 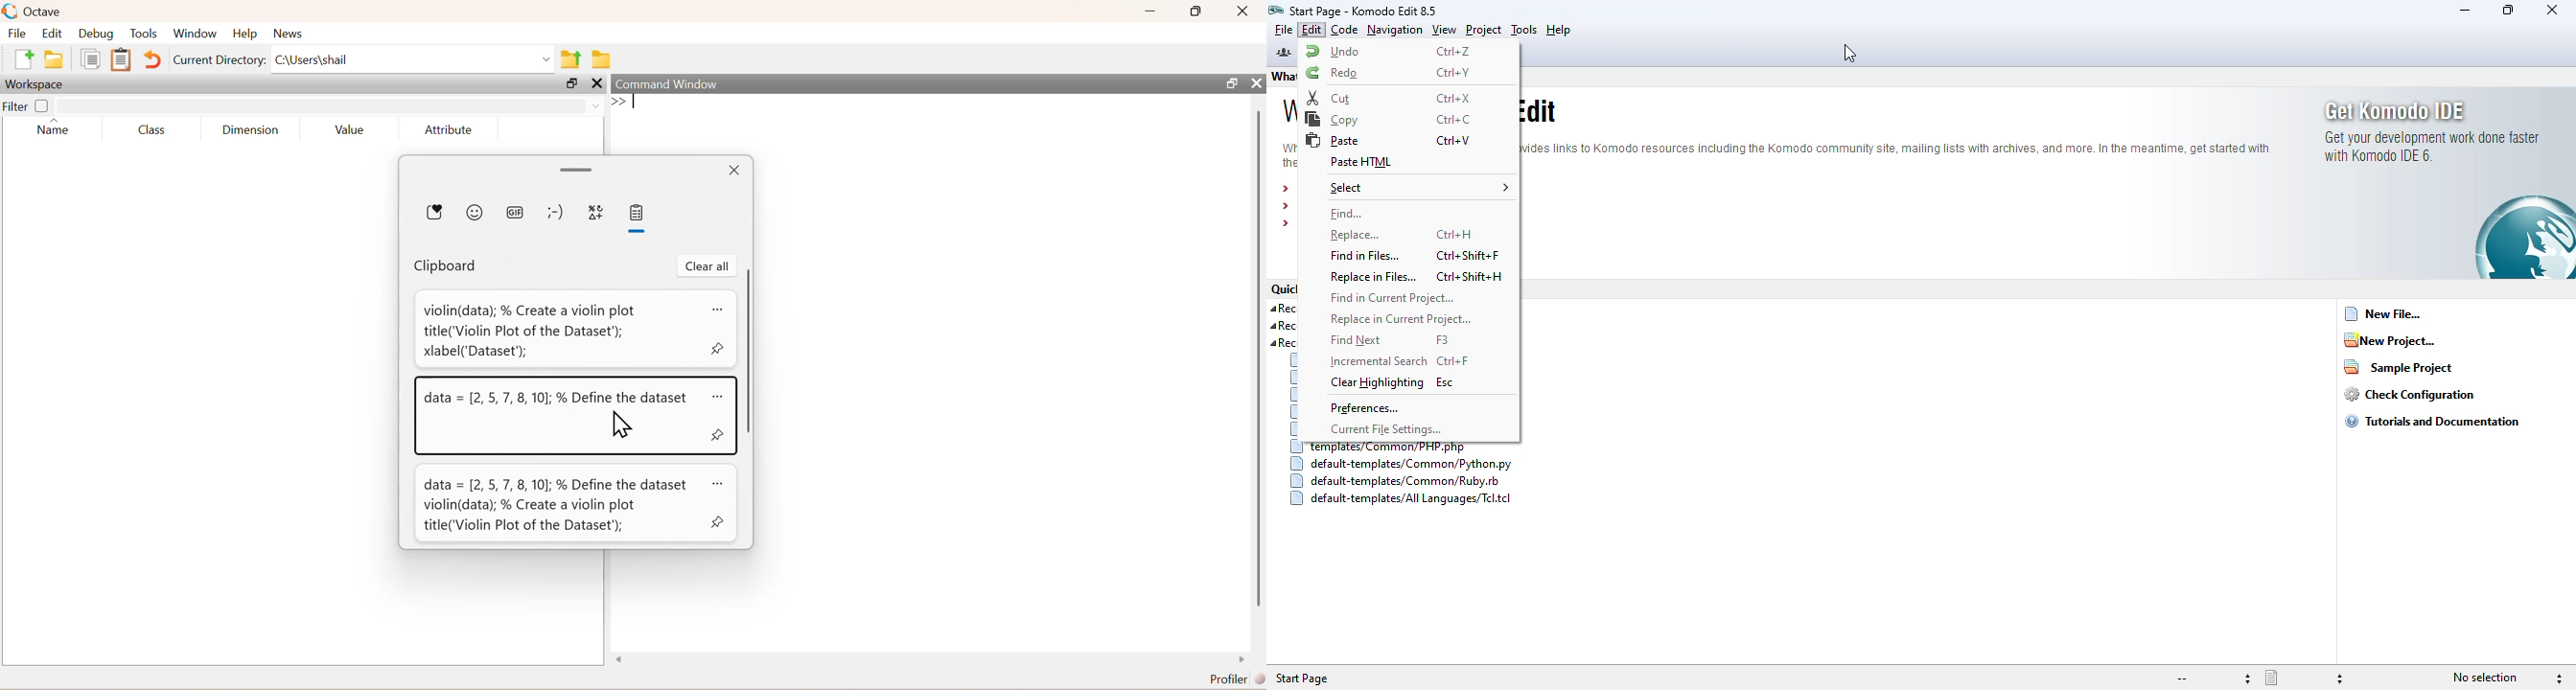 What do you see at coordinates (572, 83) in the screenshot?
I see `open in separate window` at bounding box center [572, 83].